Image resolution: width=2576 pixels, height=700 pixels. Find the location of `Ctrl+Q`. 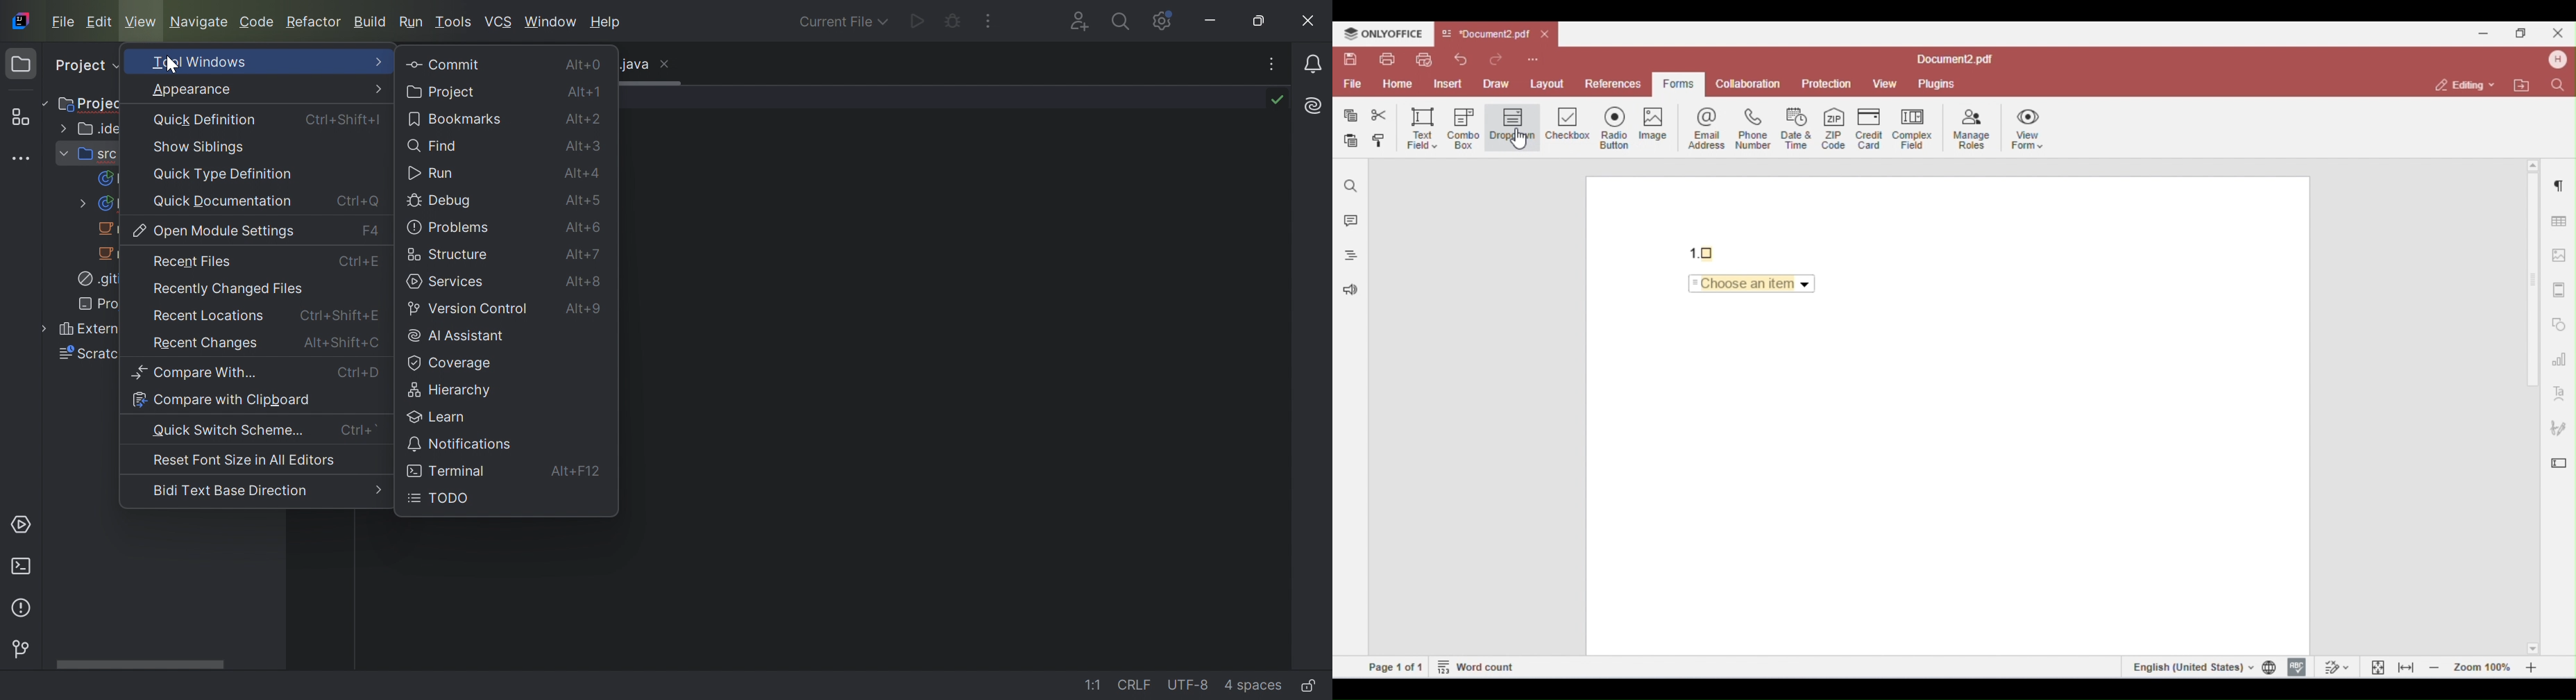

Ctrl+Q is located at coordinates (357, 201).